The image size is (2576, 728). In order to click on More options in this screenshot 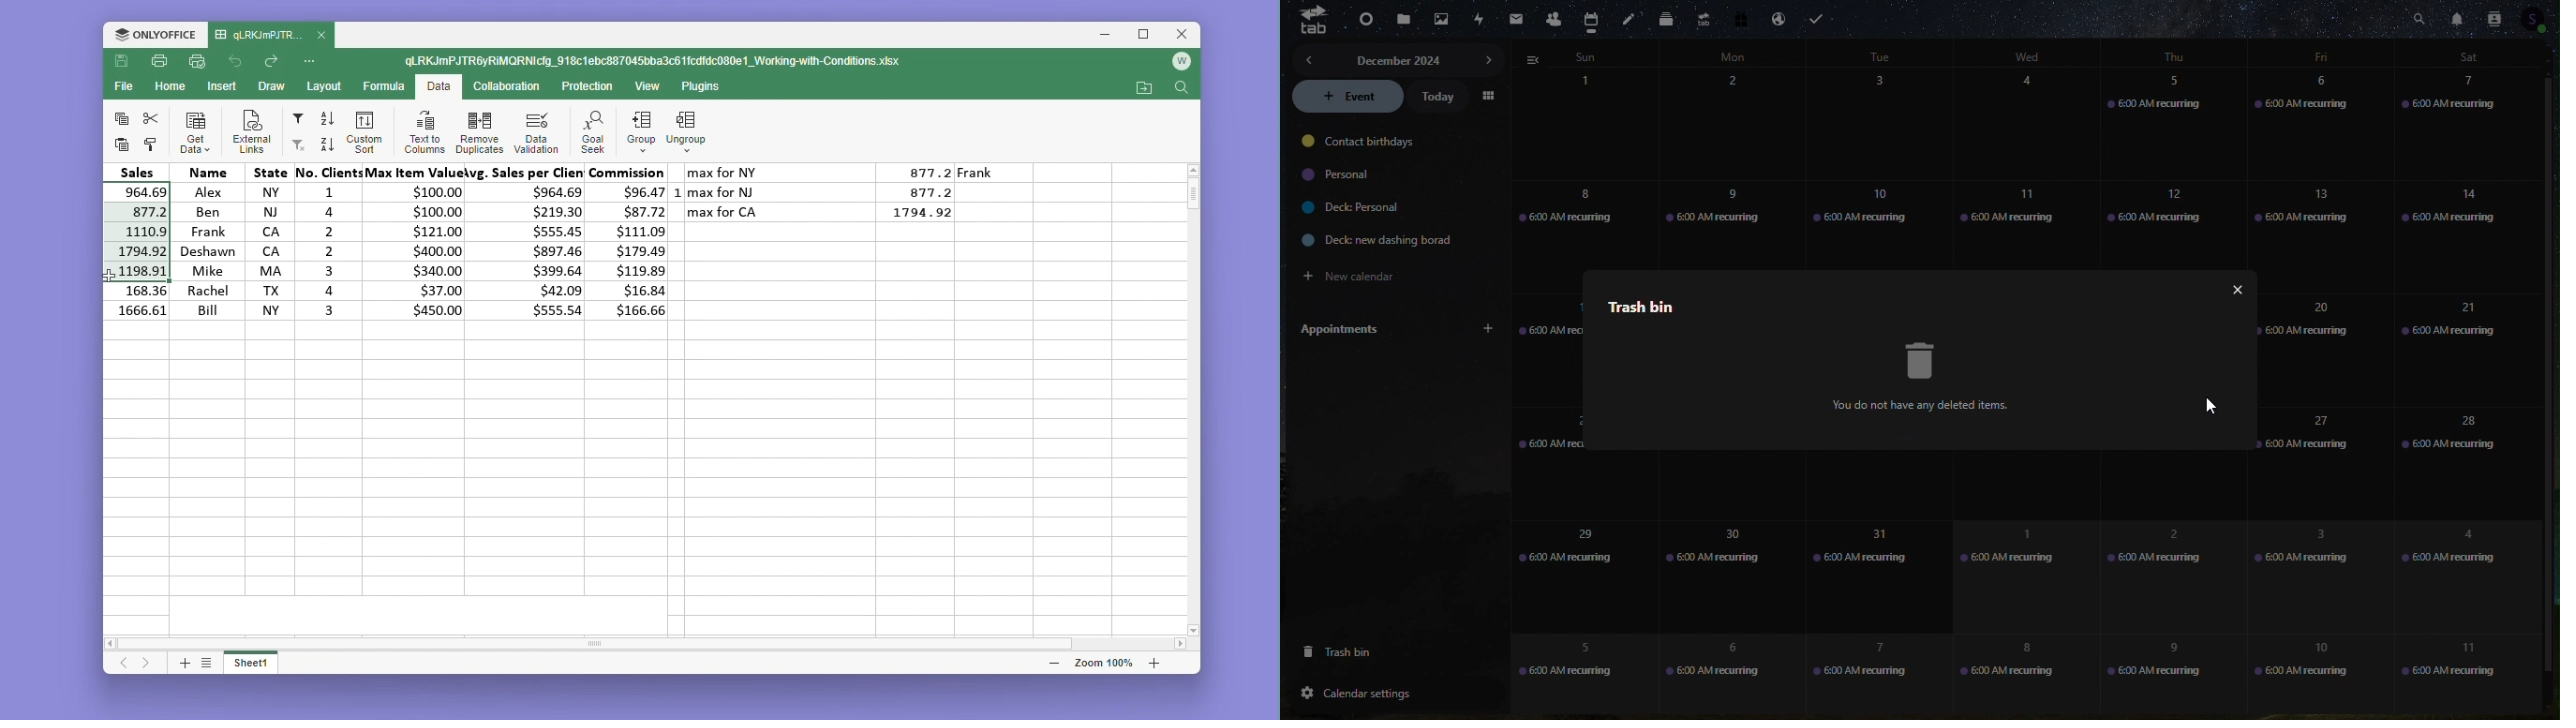, I will do `click(312, 60)`.